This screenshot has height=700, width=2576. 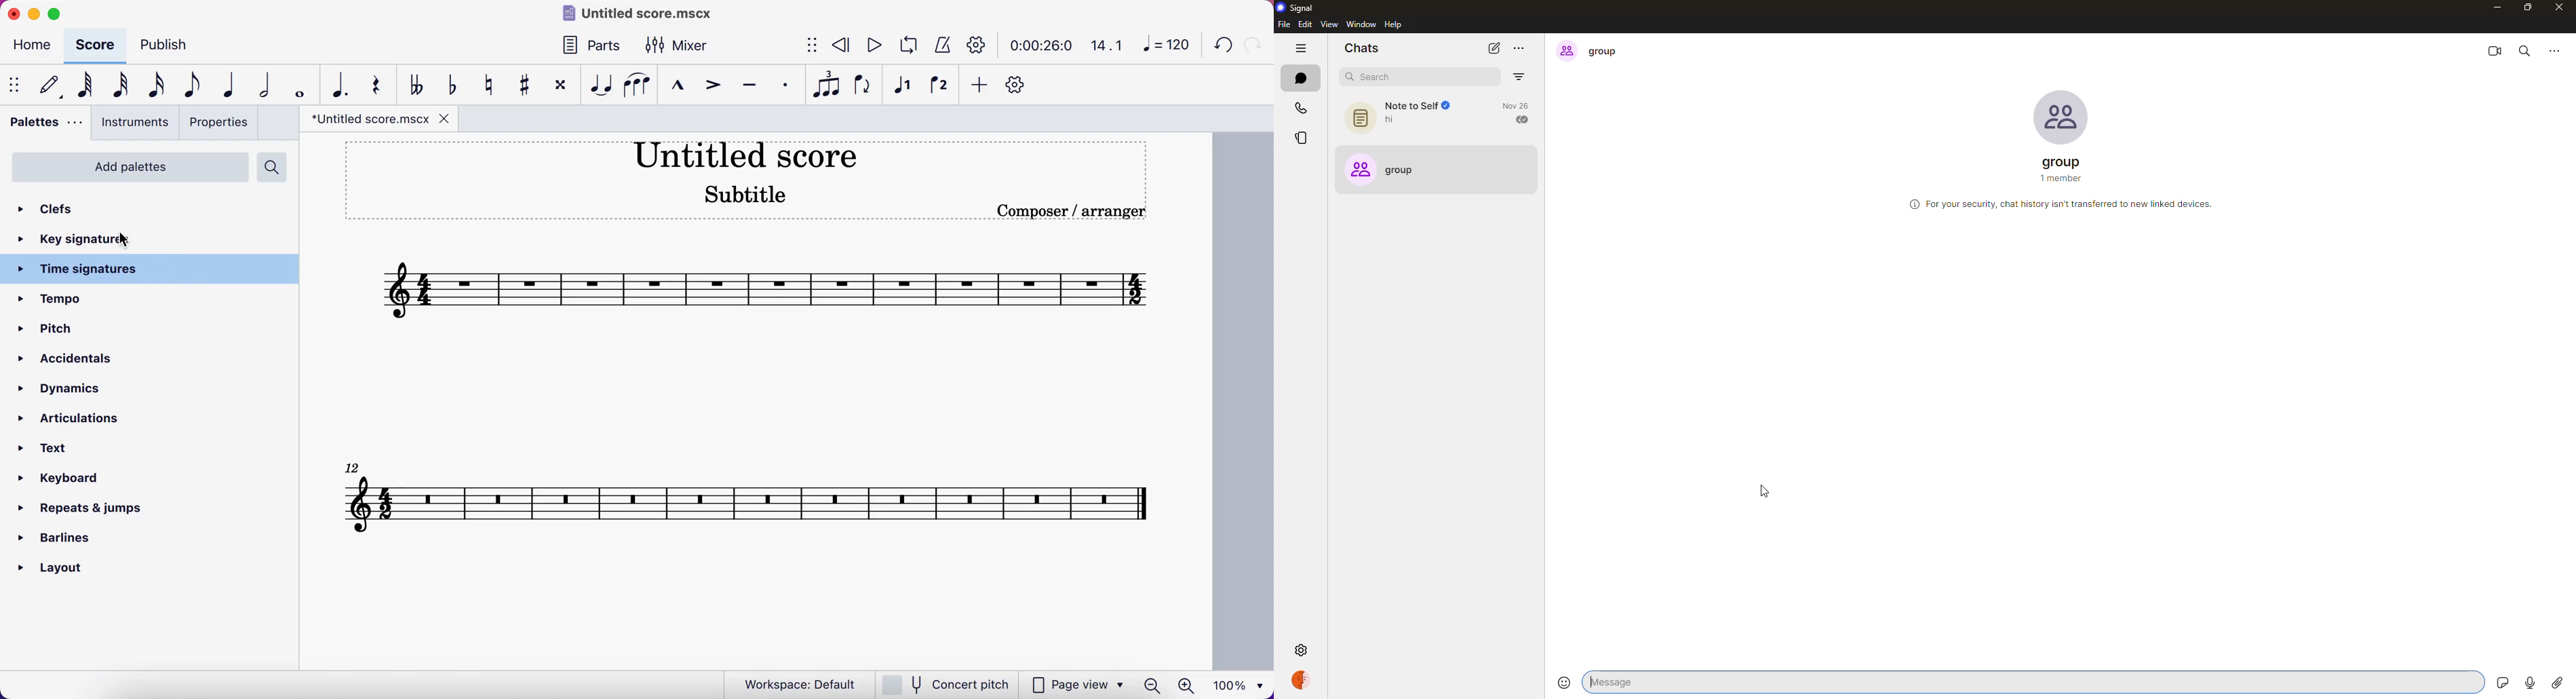 I want to click on score, so click(x=97, y=45).